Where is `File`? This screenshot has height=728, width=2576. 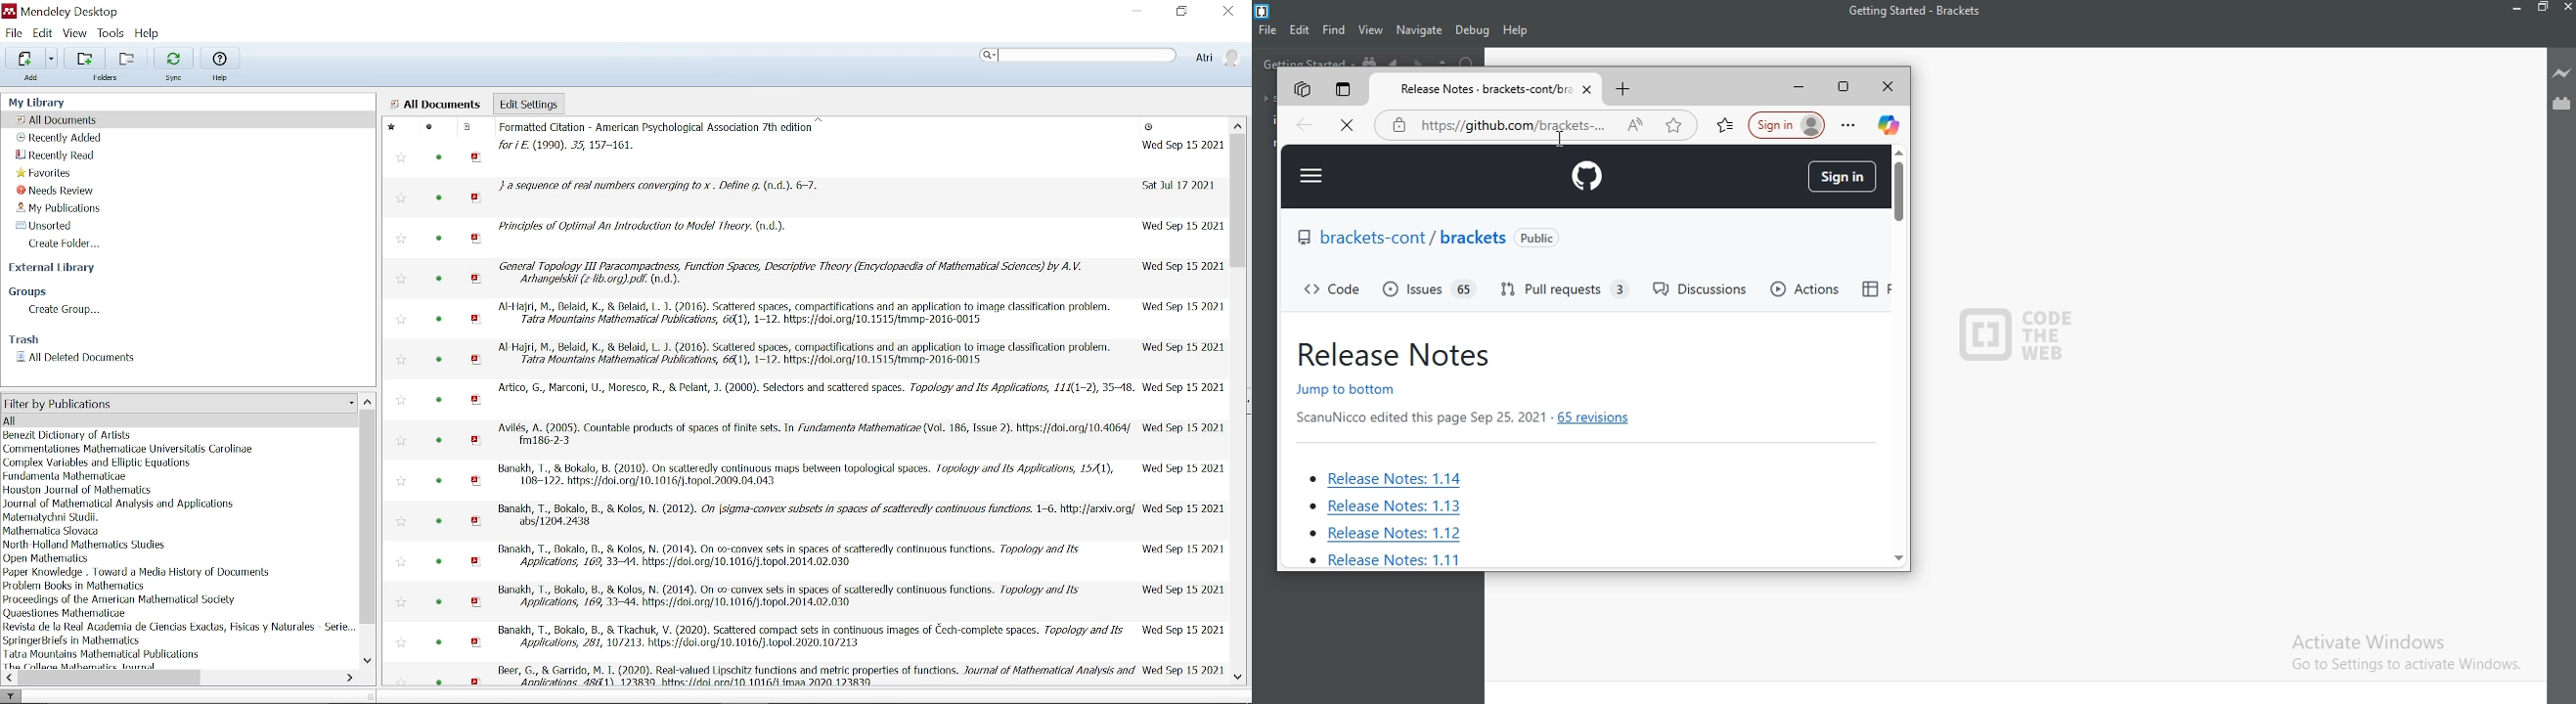
File is located at coordinates (1266, 31).